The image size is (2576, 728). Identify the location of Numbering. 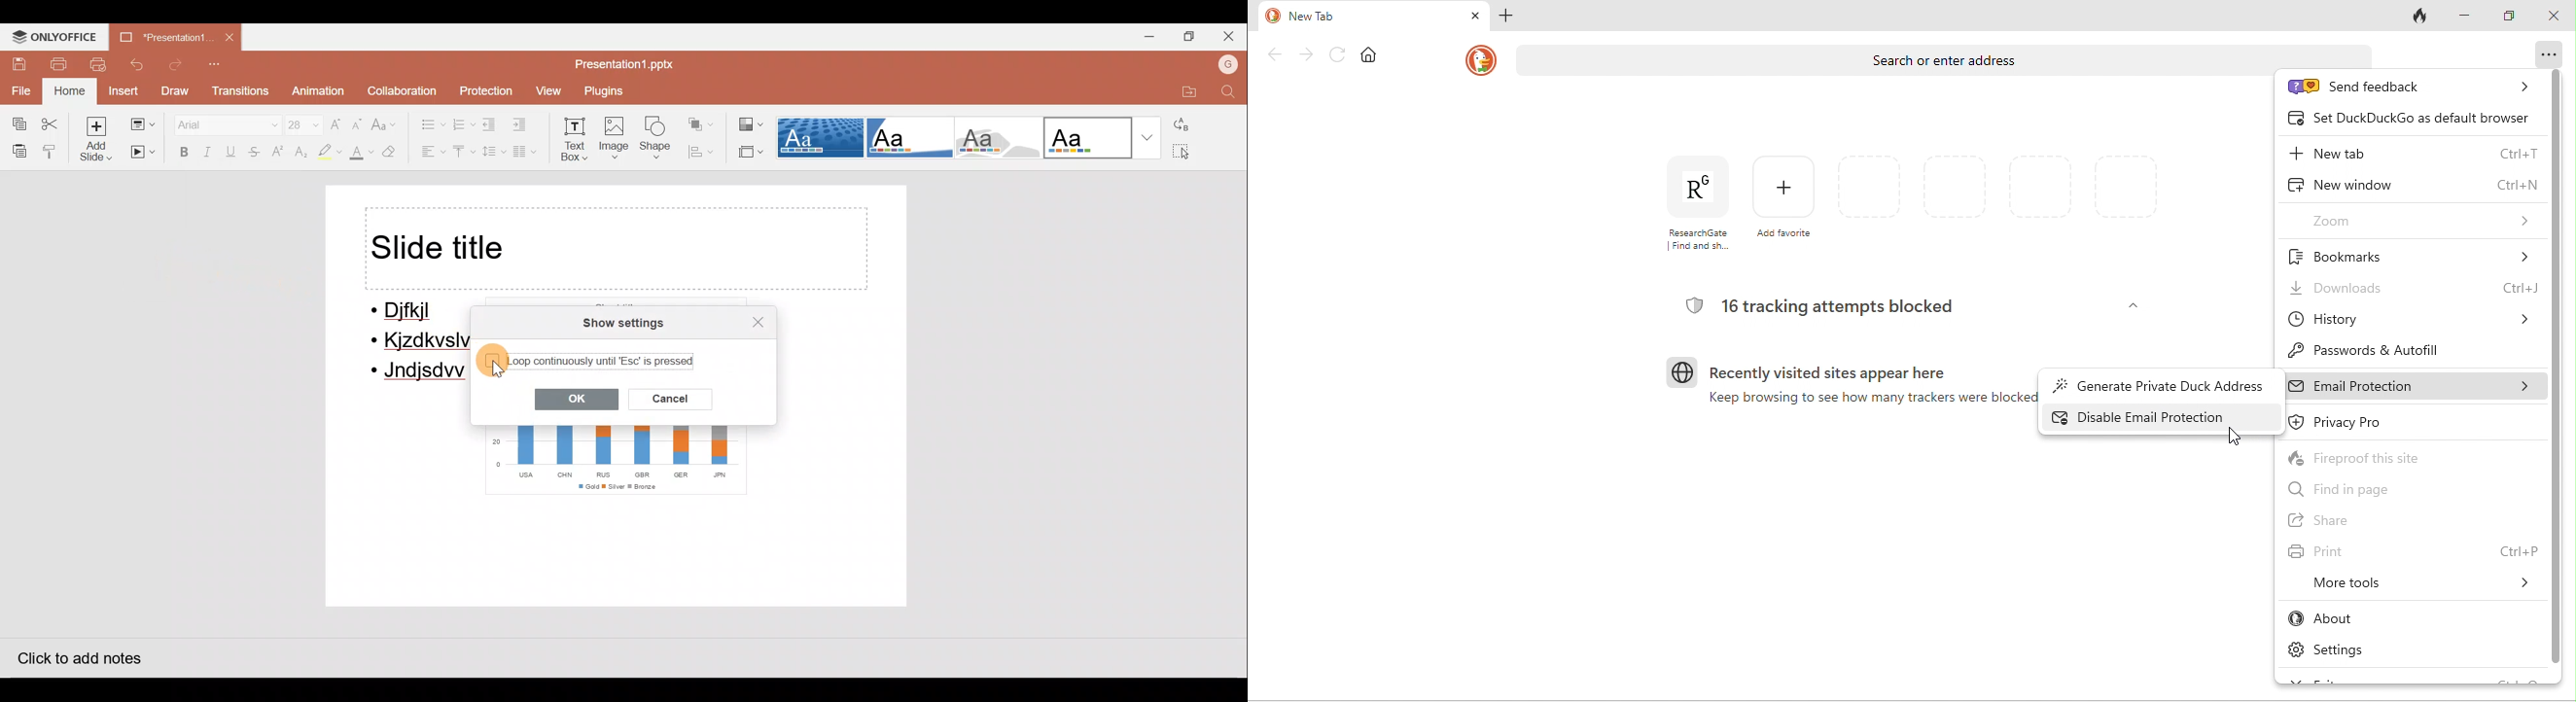
(462, 122).